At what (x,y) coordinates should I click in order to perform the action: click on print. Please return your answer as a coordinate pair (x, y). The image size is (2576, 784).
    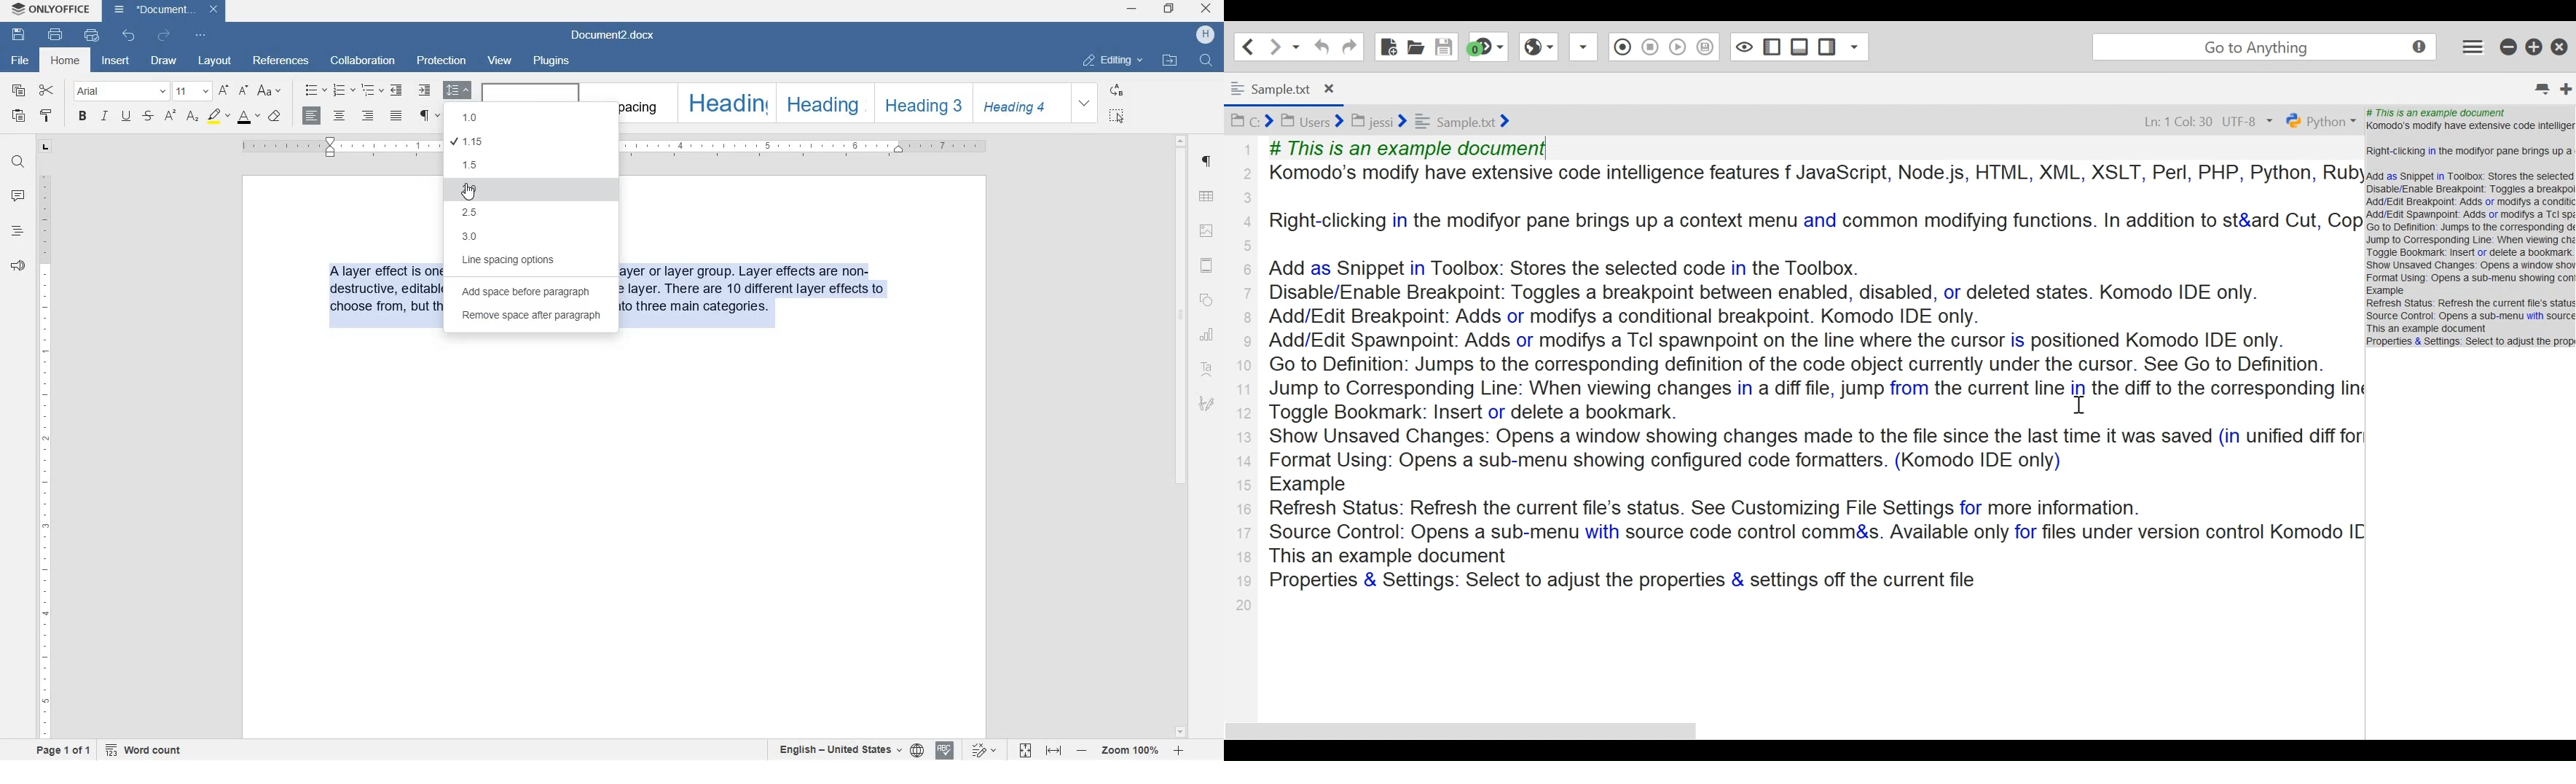
    Looking at the image, I should click on (55, 34).